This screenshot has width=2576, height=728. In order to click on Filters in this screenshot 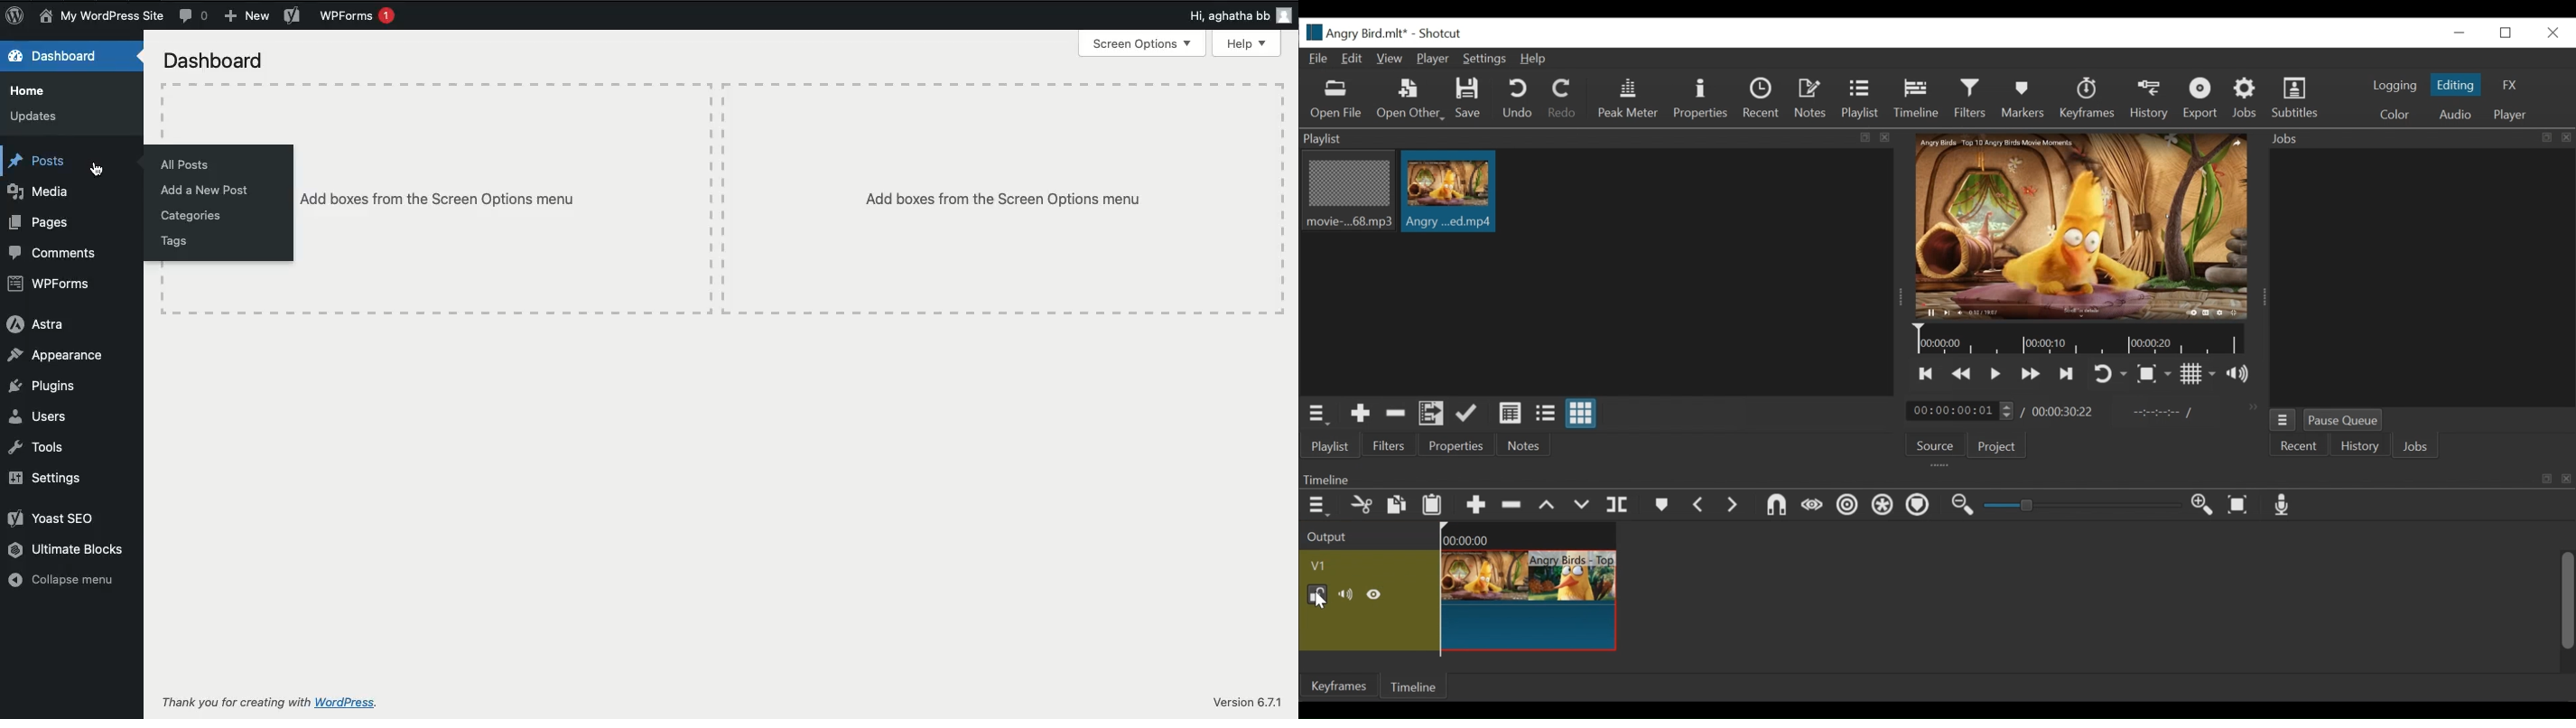, I will do `click(1391, 445)`.